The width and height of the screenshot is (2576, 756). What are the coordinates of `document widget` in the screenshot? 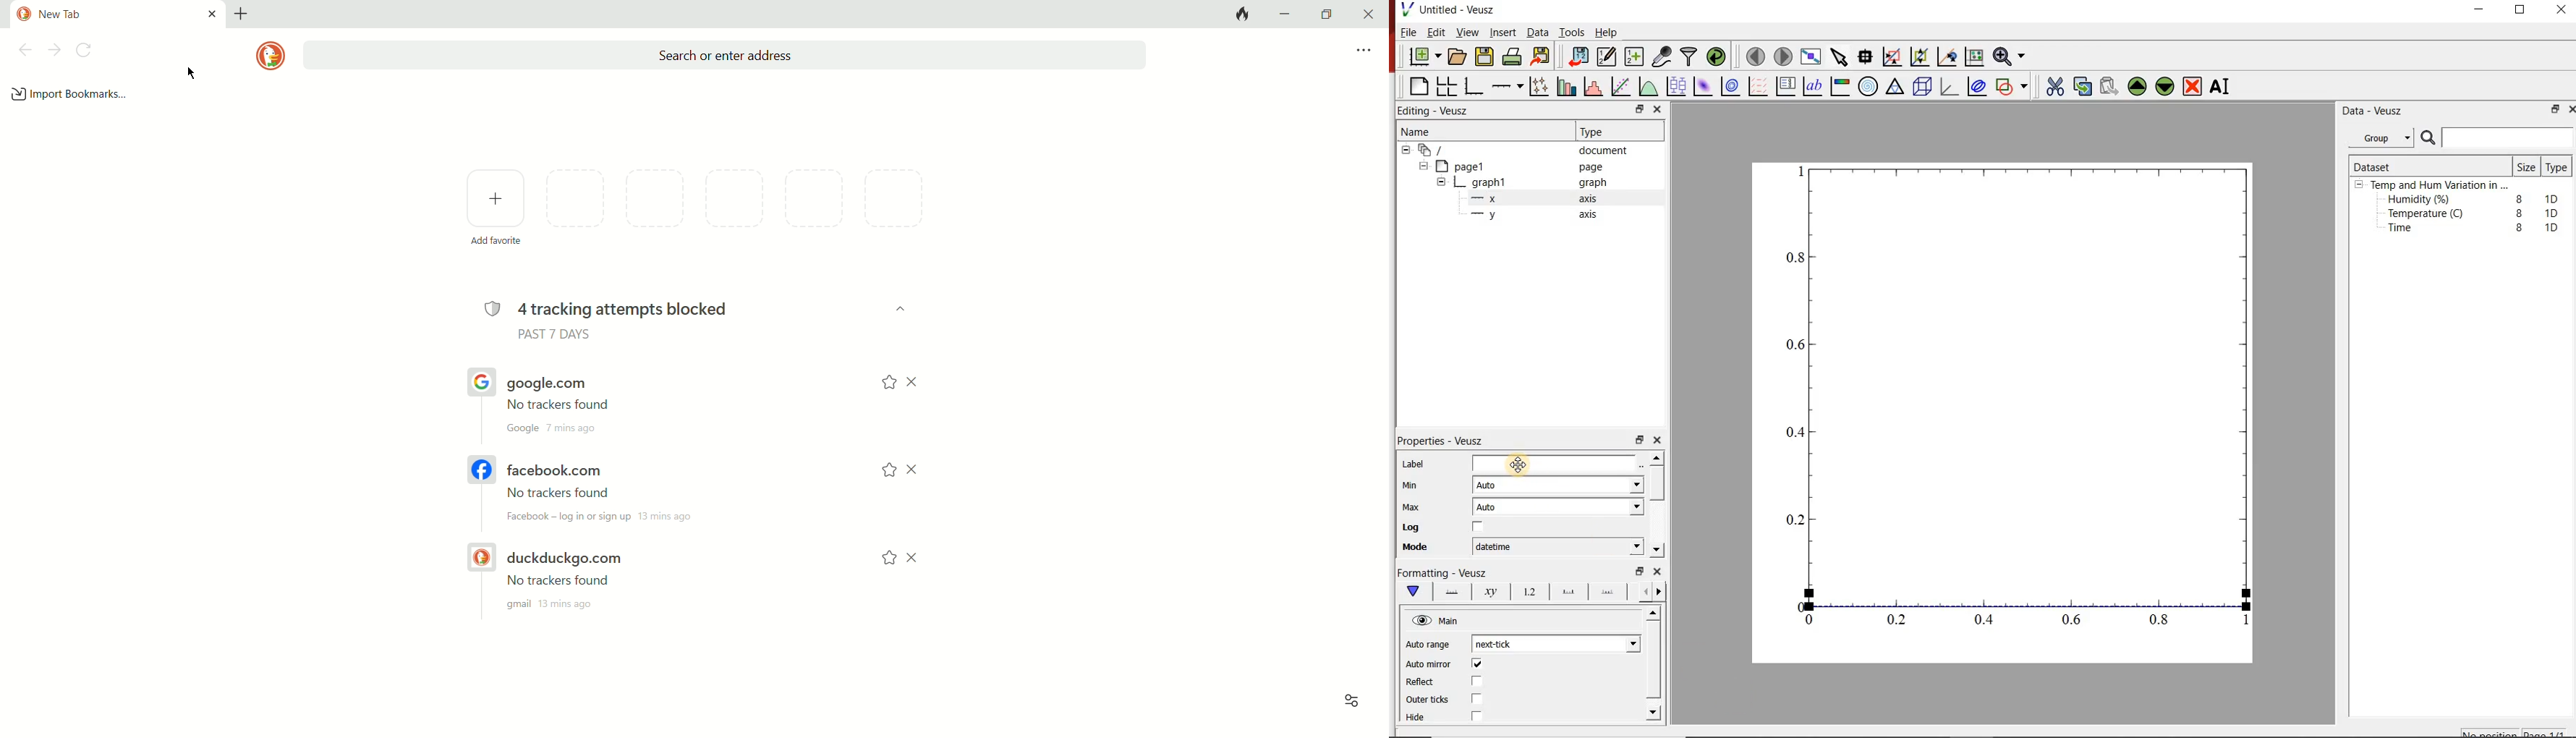 It's located at (1439, 151).